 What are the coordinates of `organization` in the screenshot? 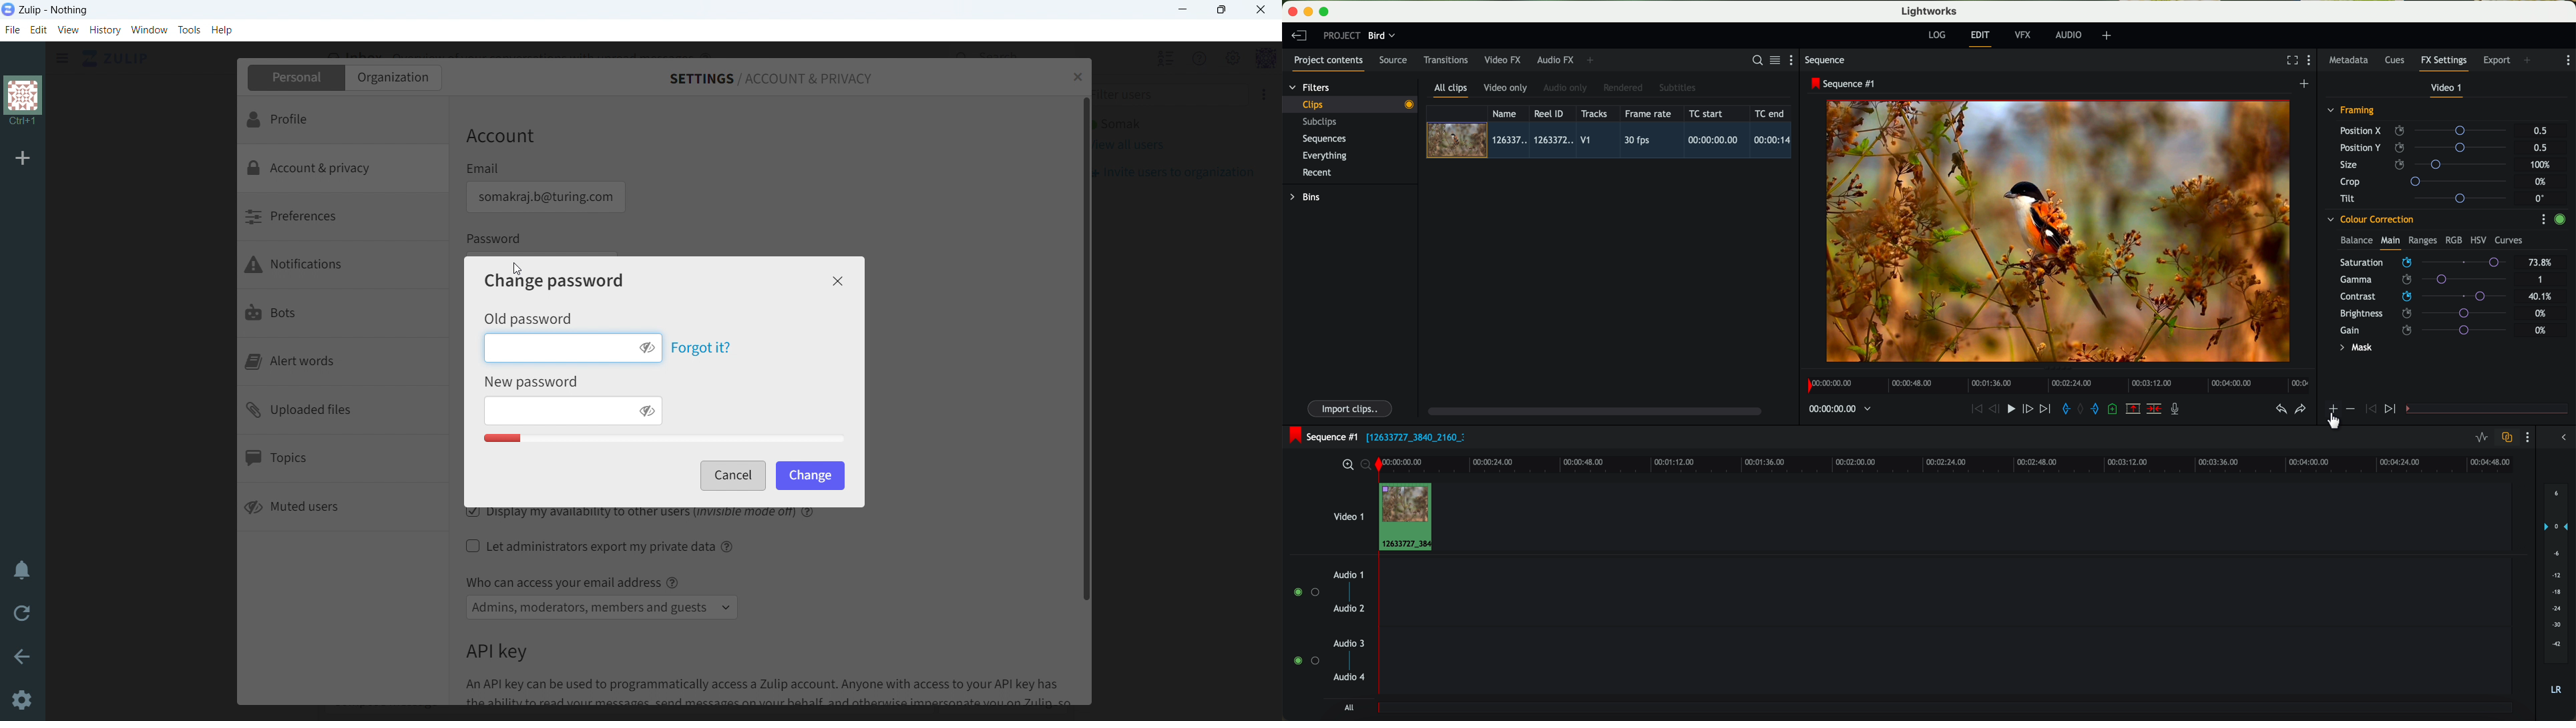 It's located at (393, 77).